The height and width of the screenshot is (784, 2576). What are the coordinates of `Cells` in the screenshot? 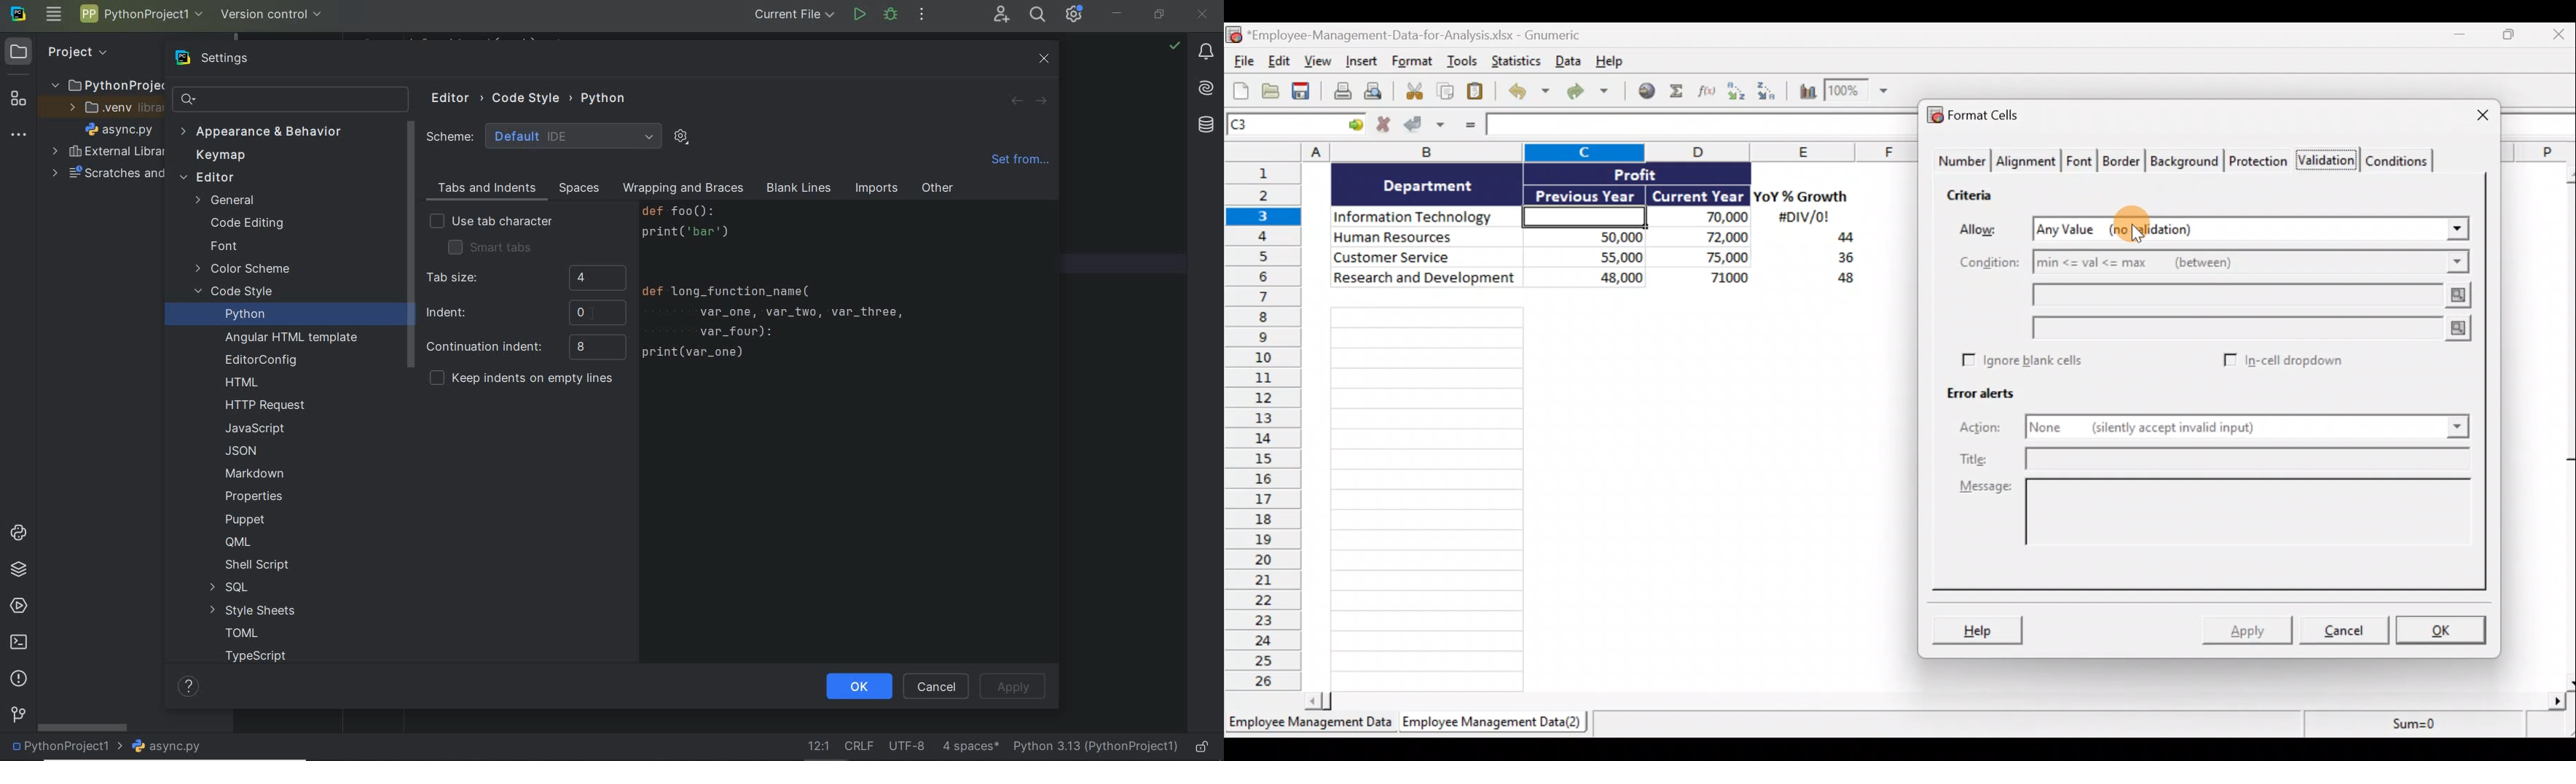 It's located at (1603, 493).